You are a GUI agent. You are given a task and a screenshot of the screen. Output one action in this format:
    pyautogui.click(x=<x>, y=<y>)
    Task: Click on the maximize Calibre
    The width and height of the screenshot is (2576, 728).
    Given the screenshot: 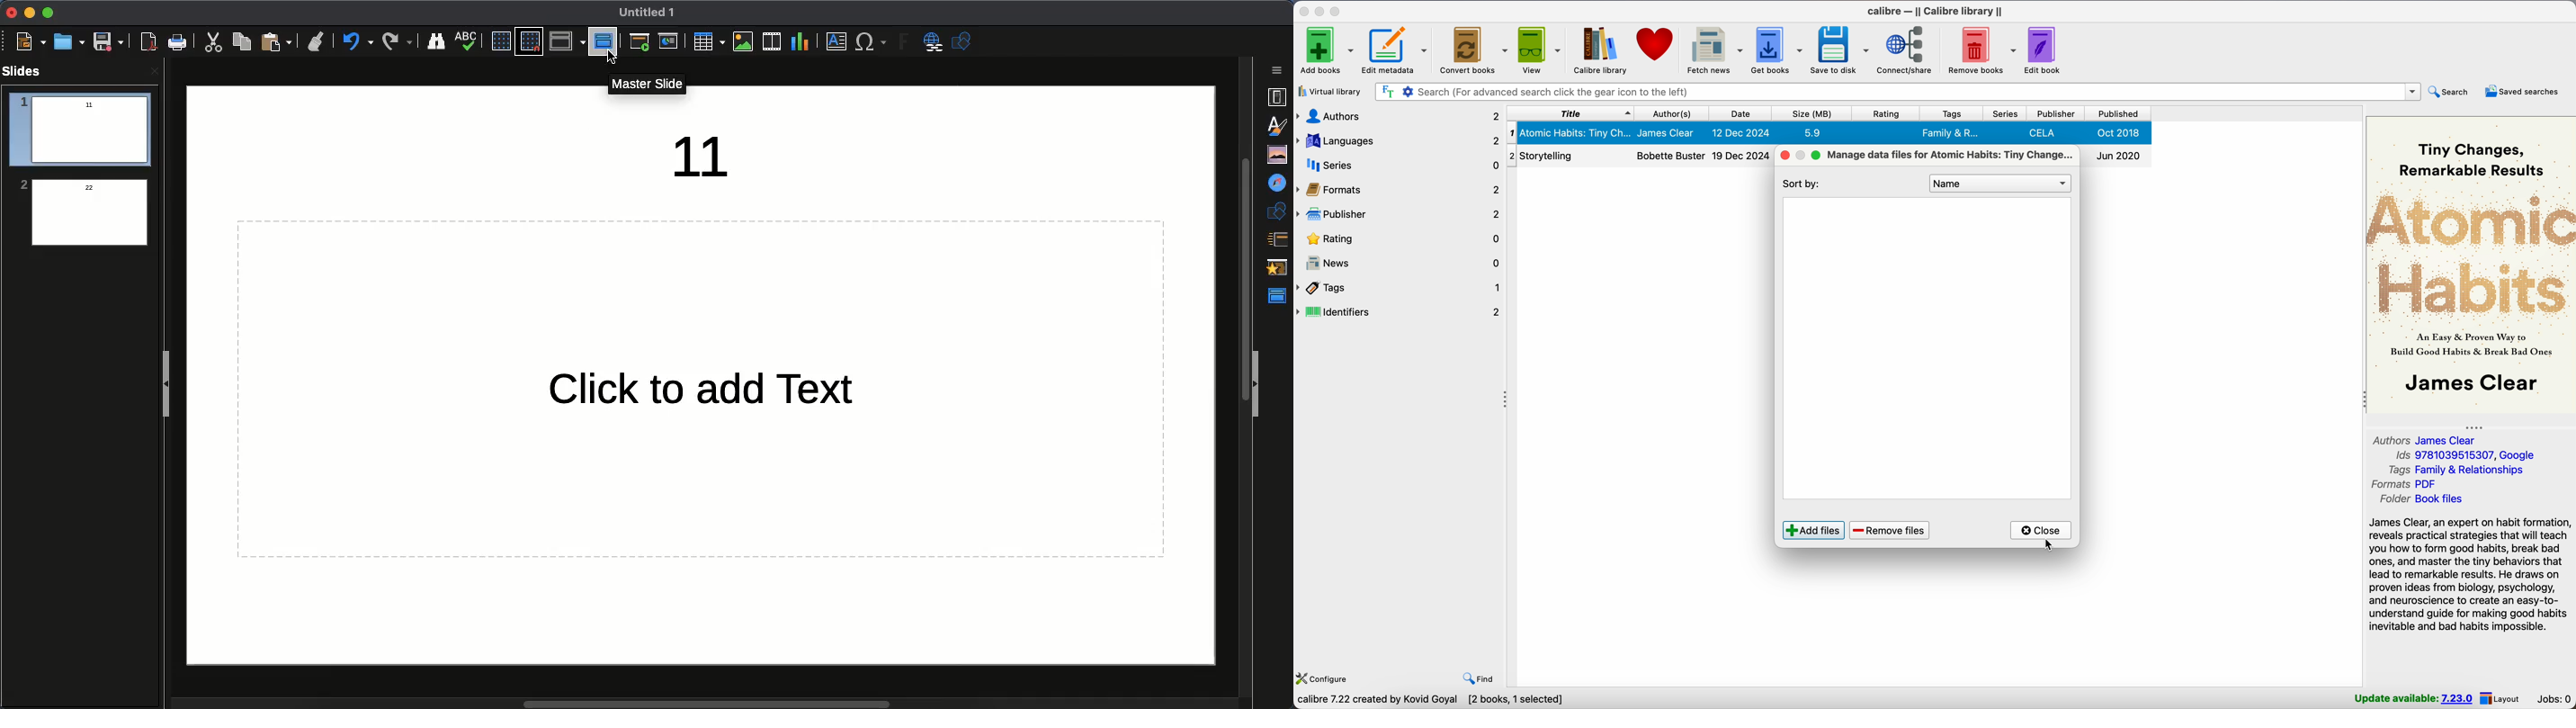 What is the action you would take?
    pyautogui.click(x=1336, y=10)
    